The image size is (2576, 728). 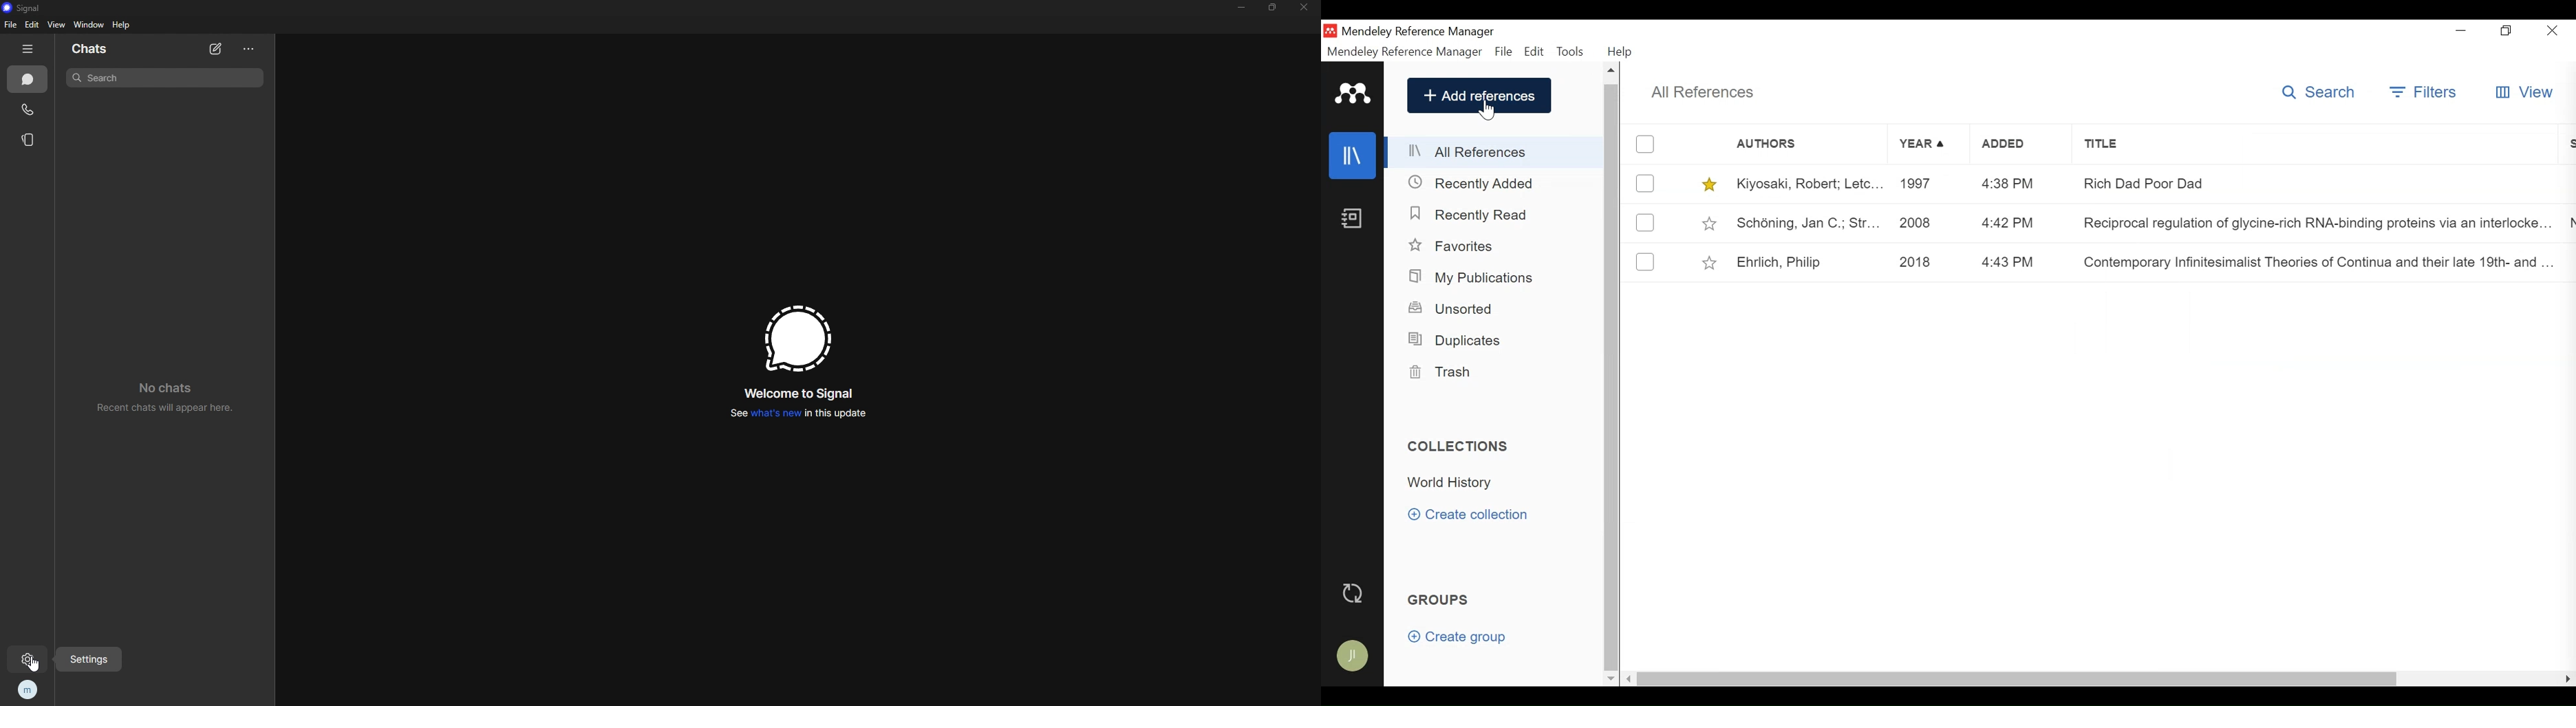 I want to click on Ehrlich, Philip, so click(x=1777, y=260).